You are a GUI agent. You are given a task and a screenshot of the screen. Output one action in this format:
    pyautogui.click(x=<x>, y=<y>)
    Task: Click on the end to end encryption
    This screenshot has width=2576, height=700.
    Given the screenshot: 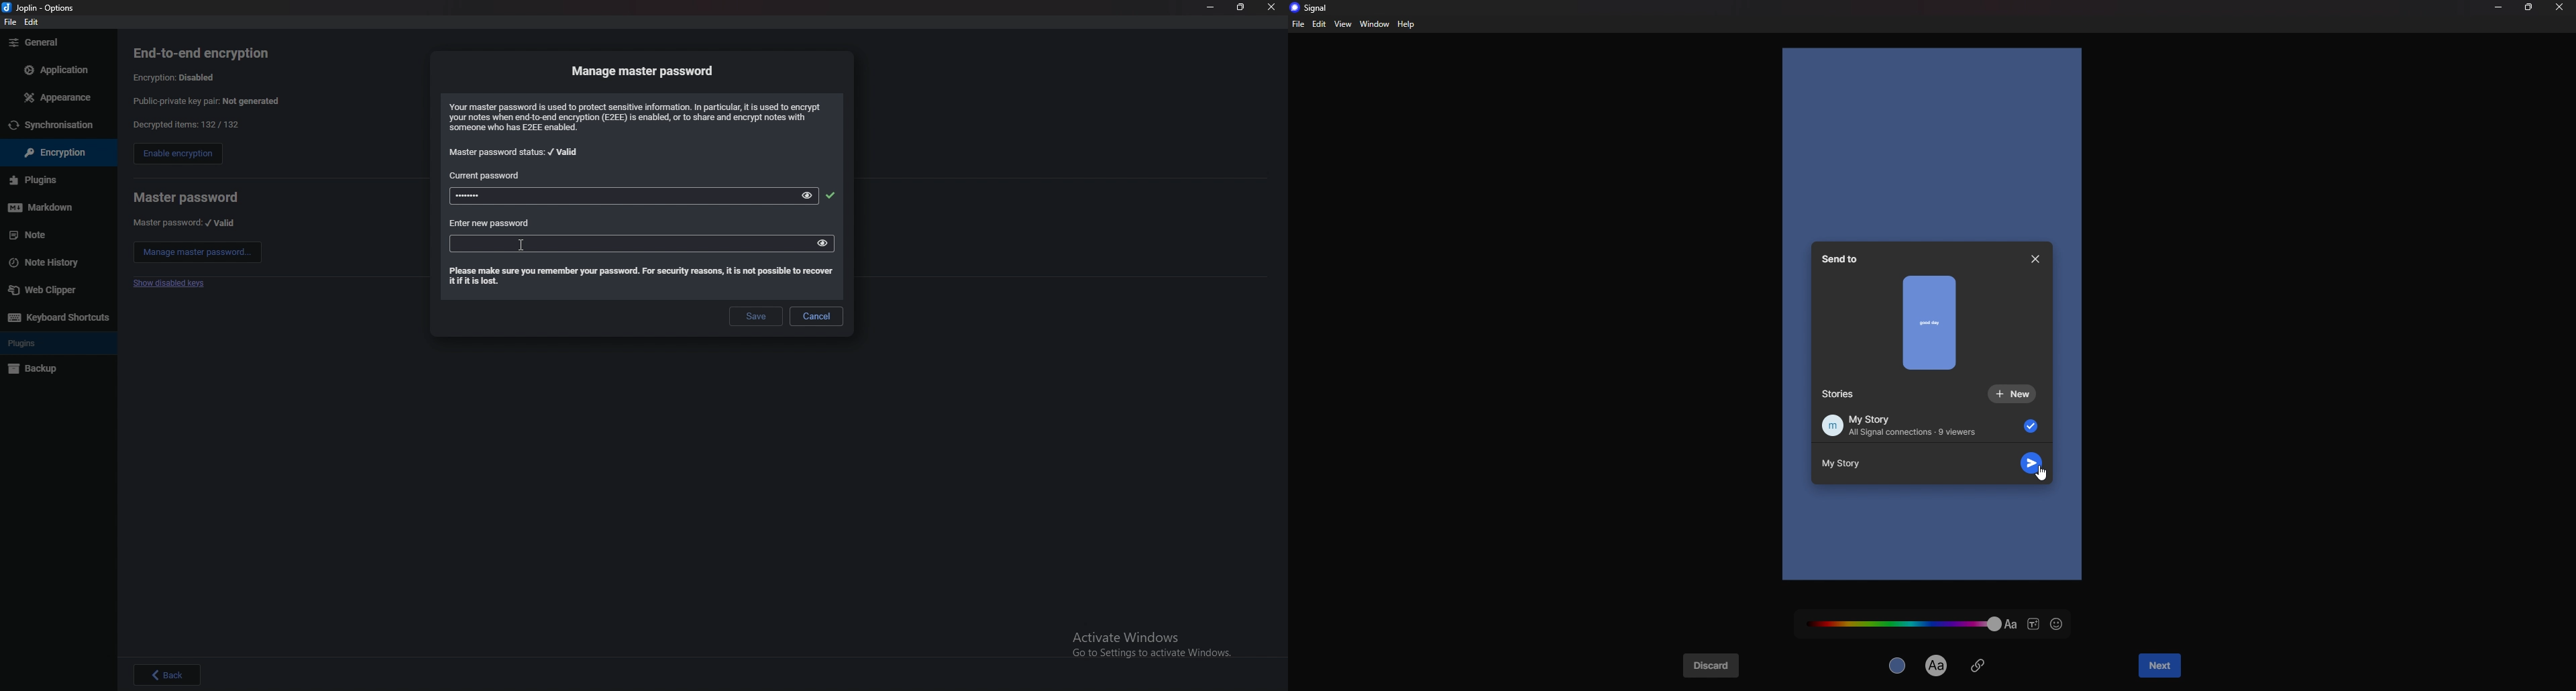 What is the action you would take?
    pyautogui.click(x=211, y=53)
    